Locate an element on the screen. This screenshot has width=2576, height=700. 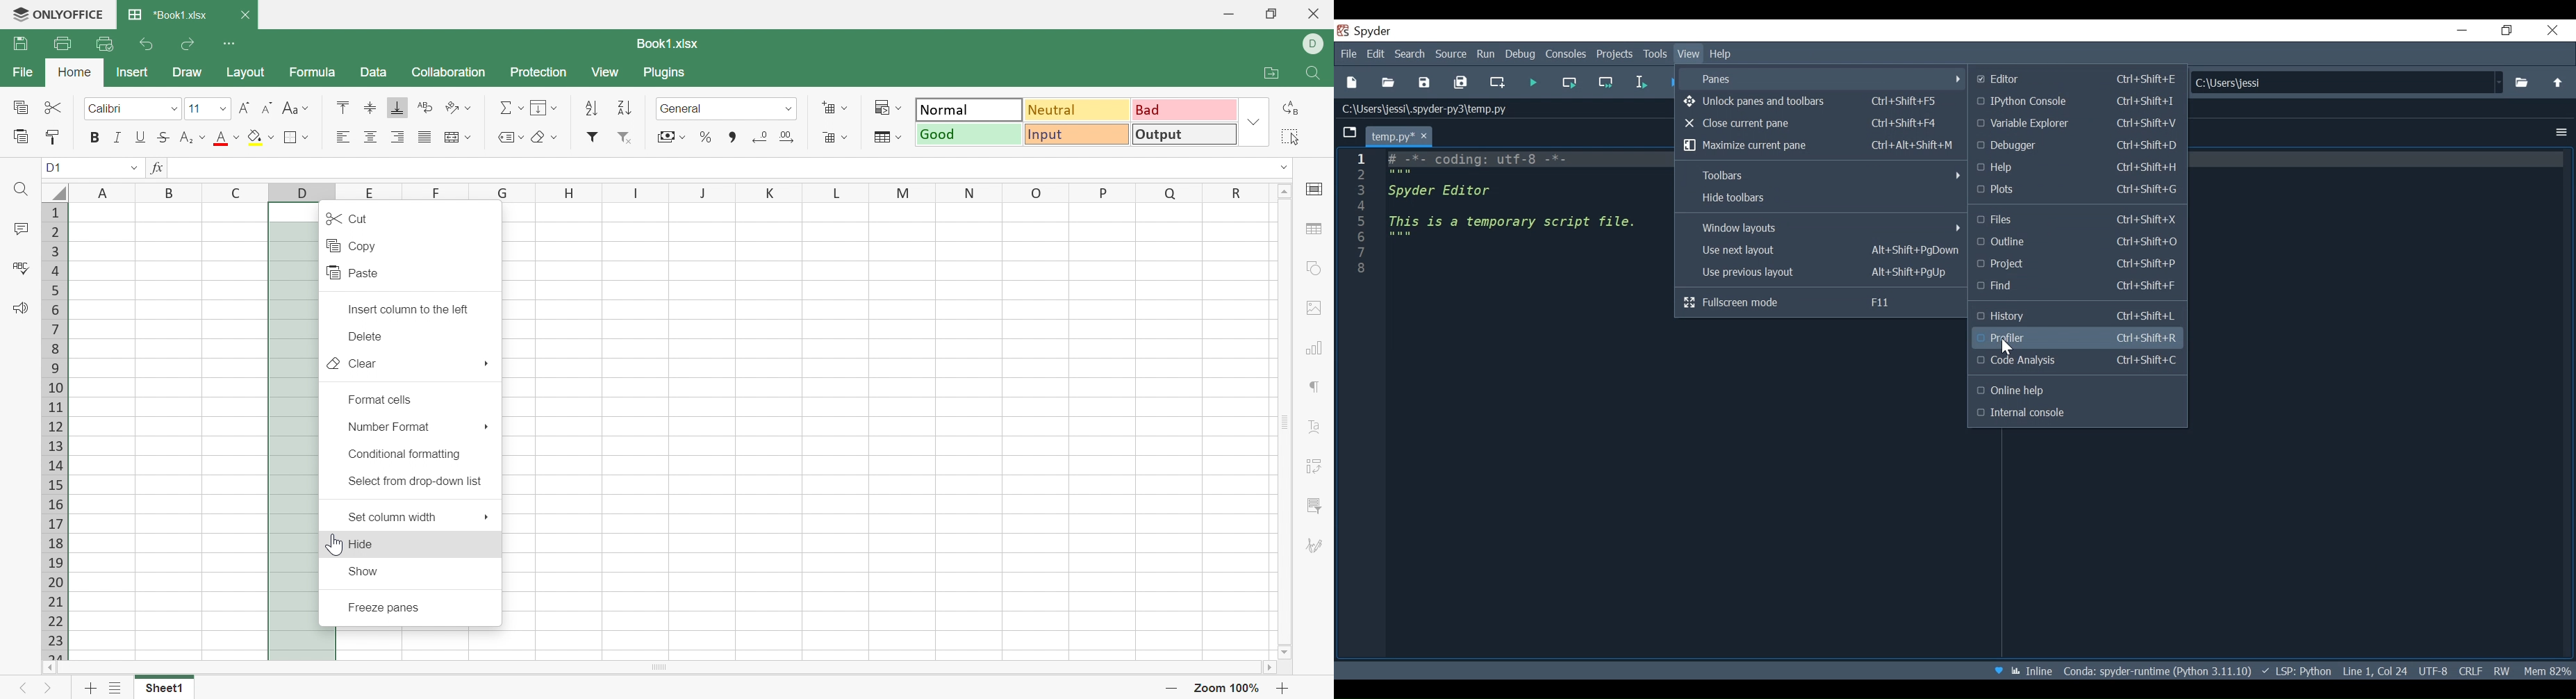
Internal Console is located at coordinates (2077, 414).